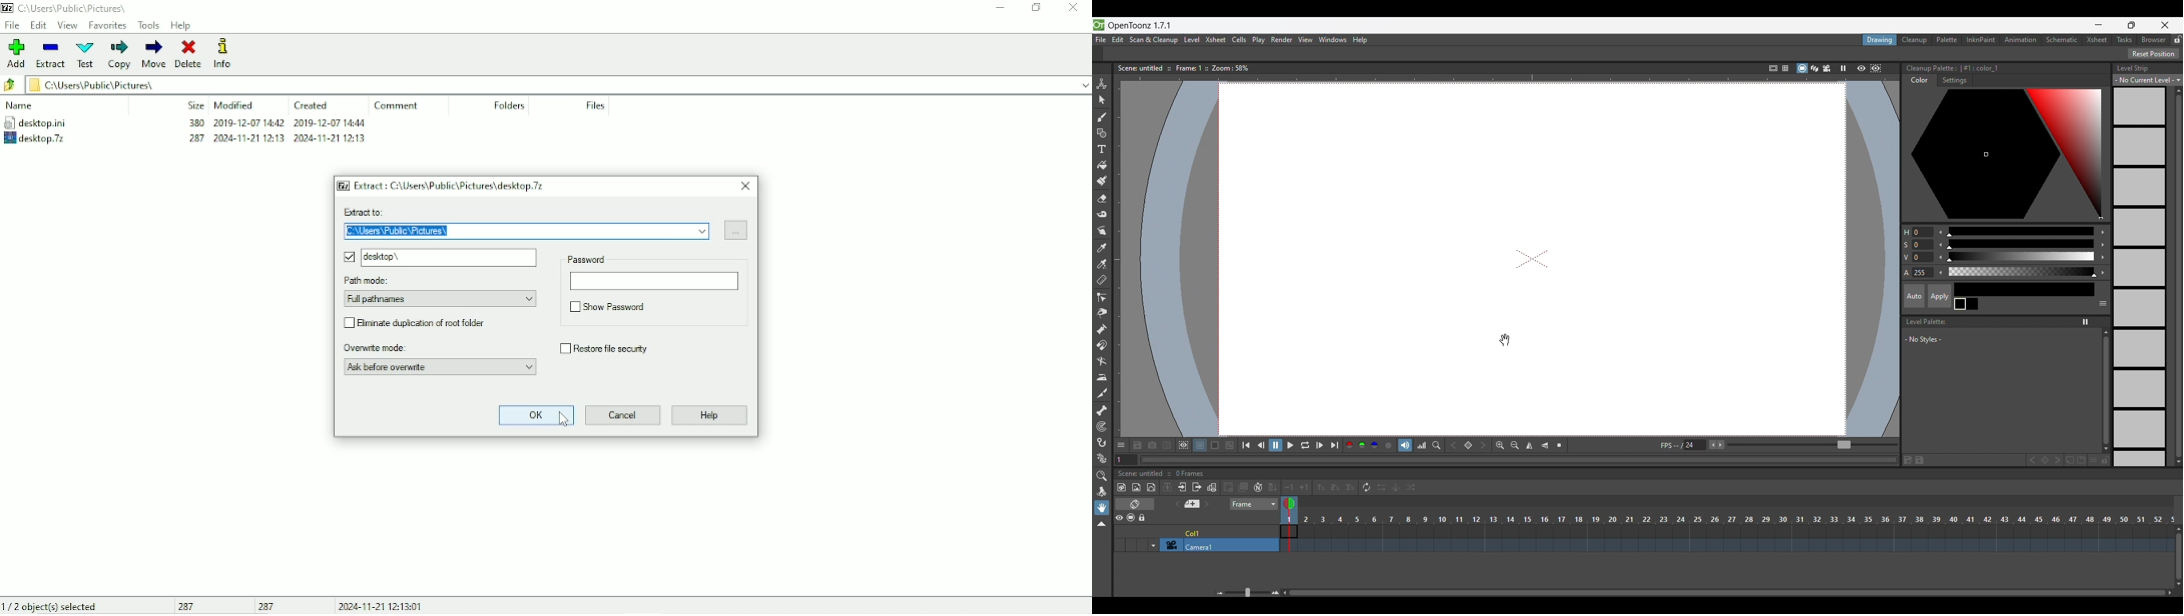 The height and width of the screenshot is (616, 2184). Describe the element at coordinates (1289, 487) in the screenshot. I see `Decrease step` at that location.